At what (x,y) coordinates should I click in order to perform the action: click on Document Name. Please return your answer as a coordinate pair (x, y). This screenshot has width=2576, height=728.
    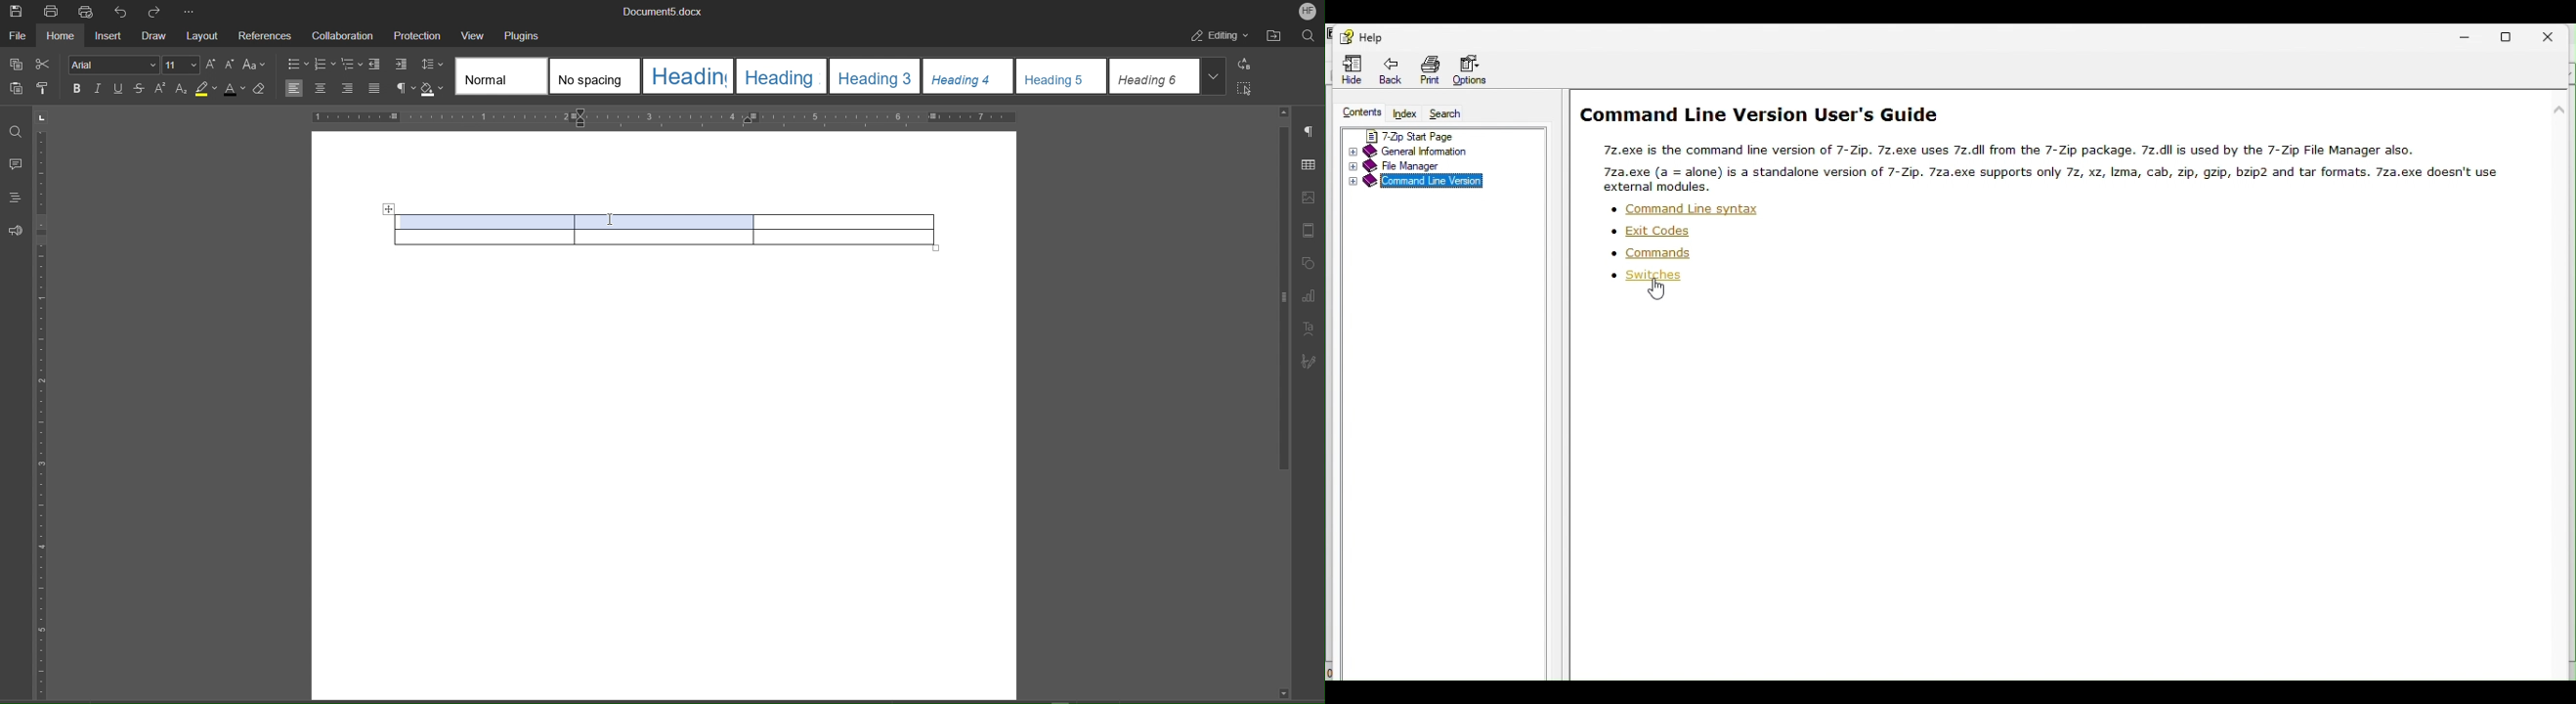
    Looking at the image, I should click on (666, 11).